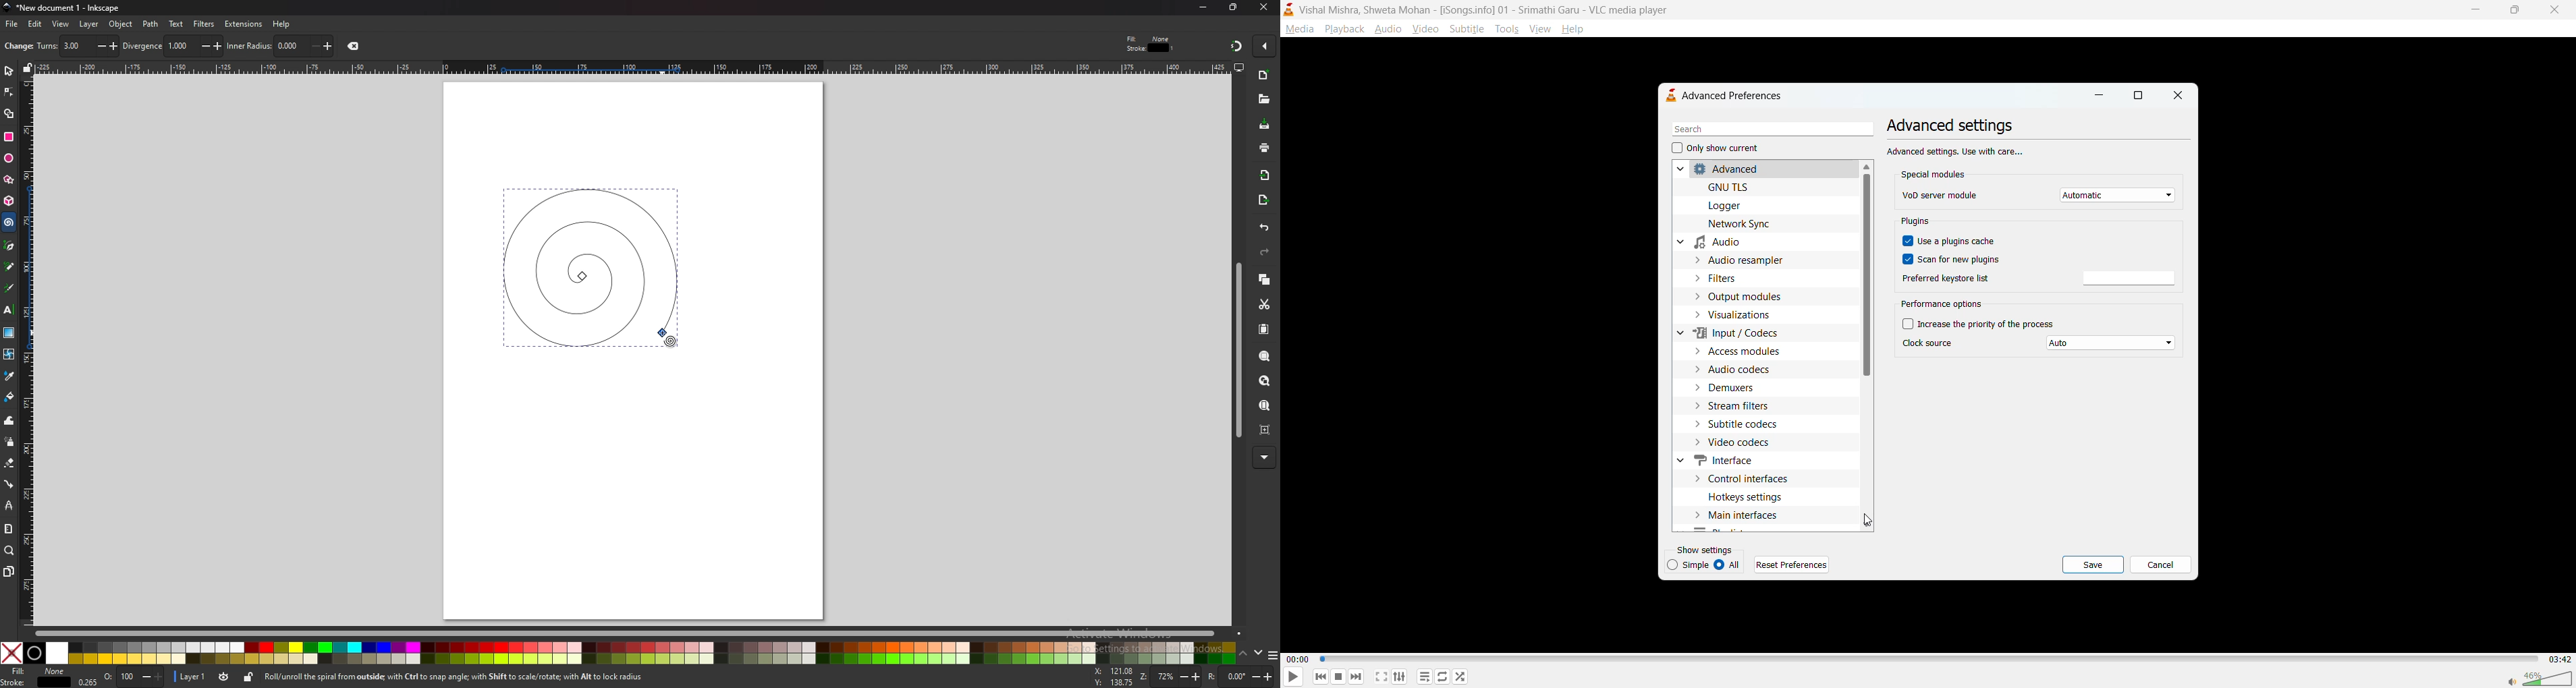  Describe the element at coordinates (1864, 277) in the screenshot. I see `vertical scroll bar` at that location.